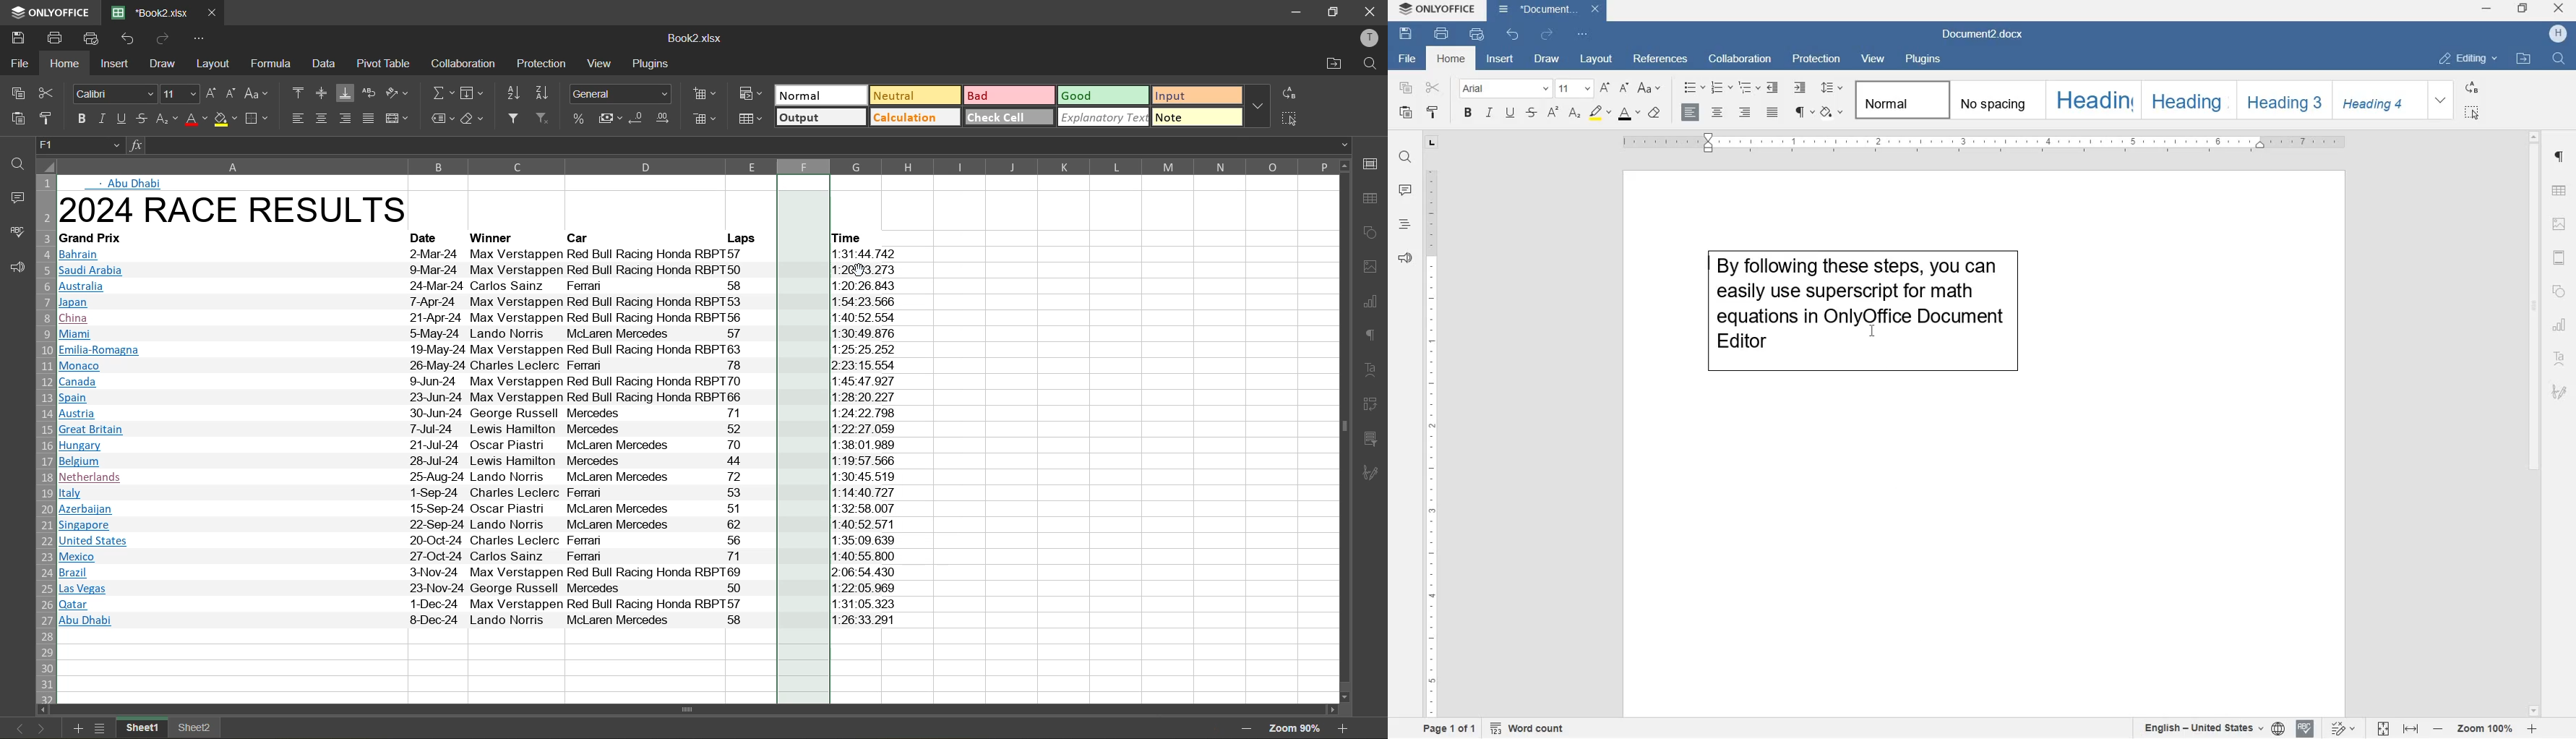 The height and width of the screenshot is (756, 2576). I want to click on percent, so click(576, 116).